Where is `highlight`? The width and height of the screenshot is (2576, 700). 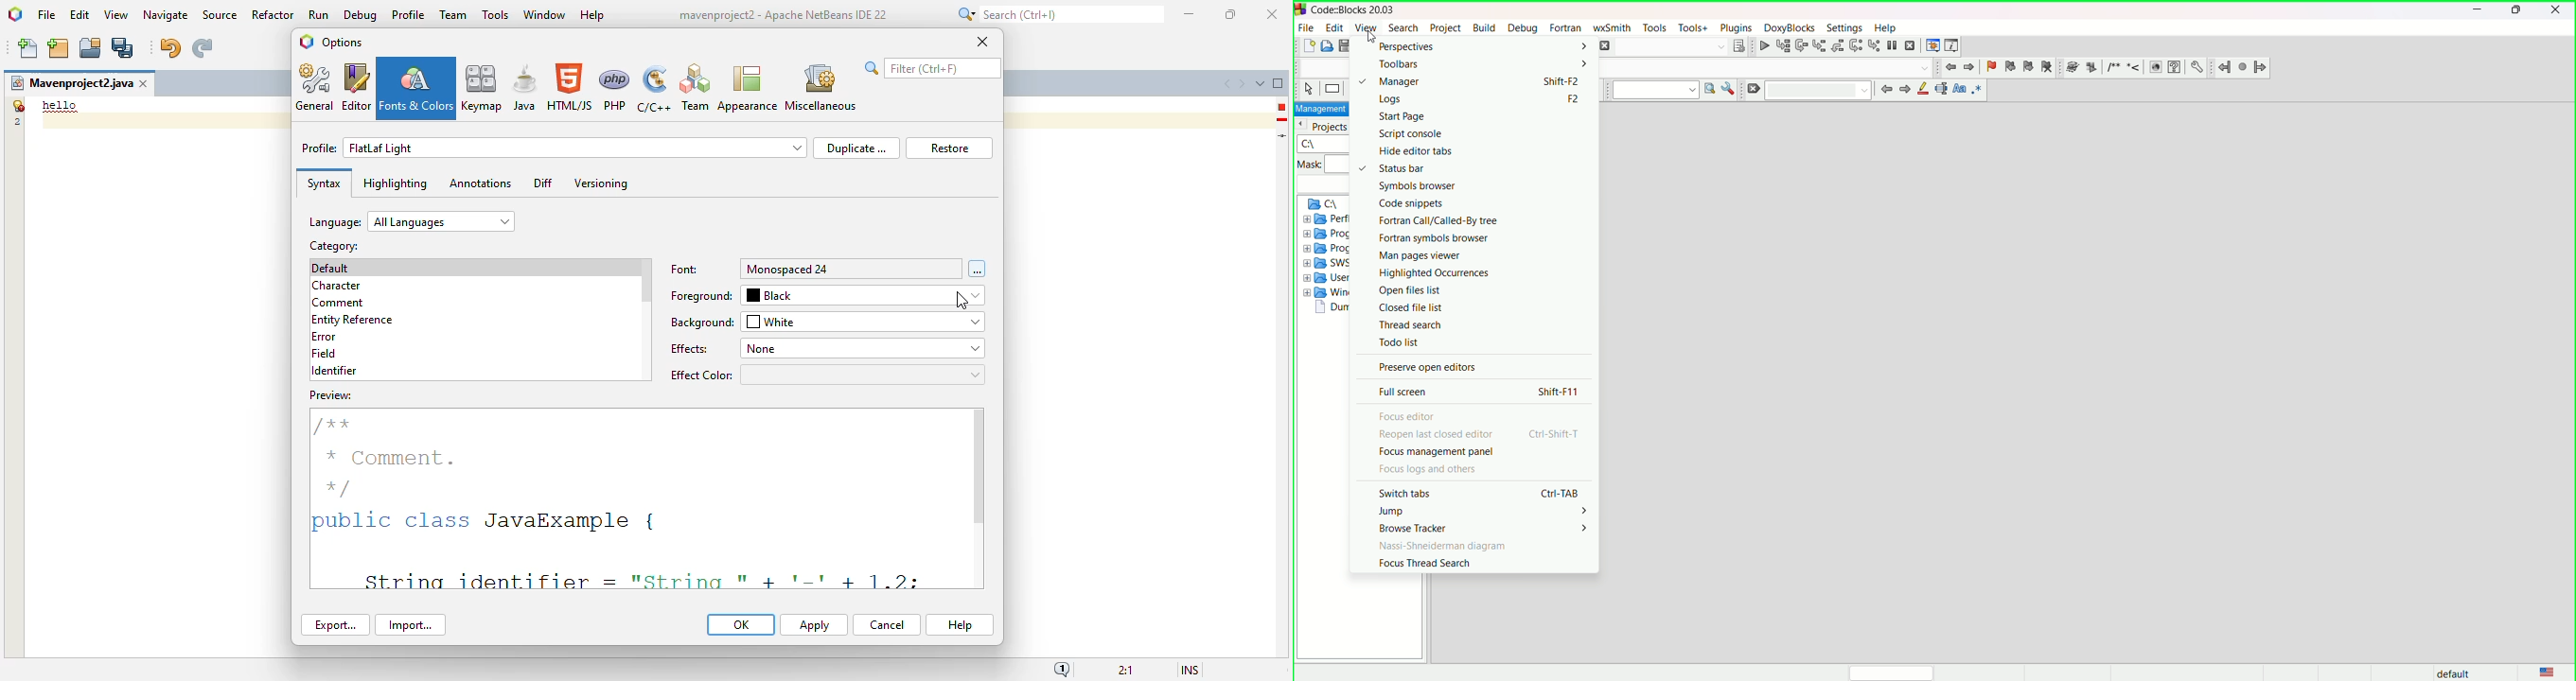 highlight is located at coordinates (1924, 90).